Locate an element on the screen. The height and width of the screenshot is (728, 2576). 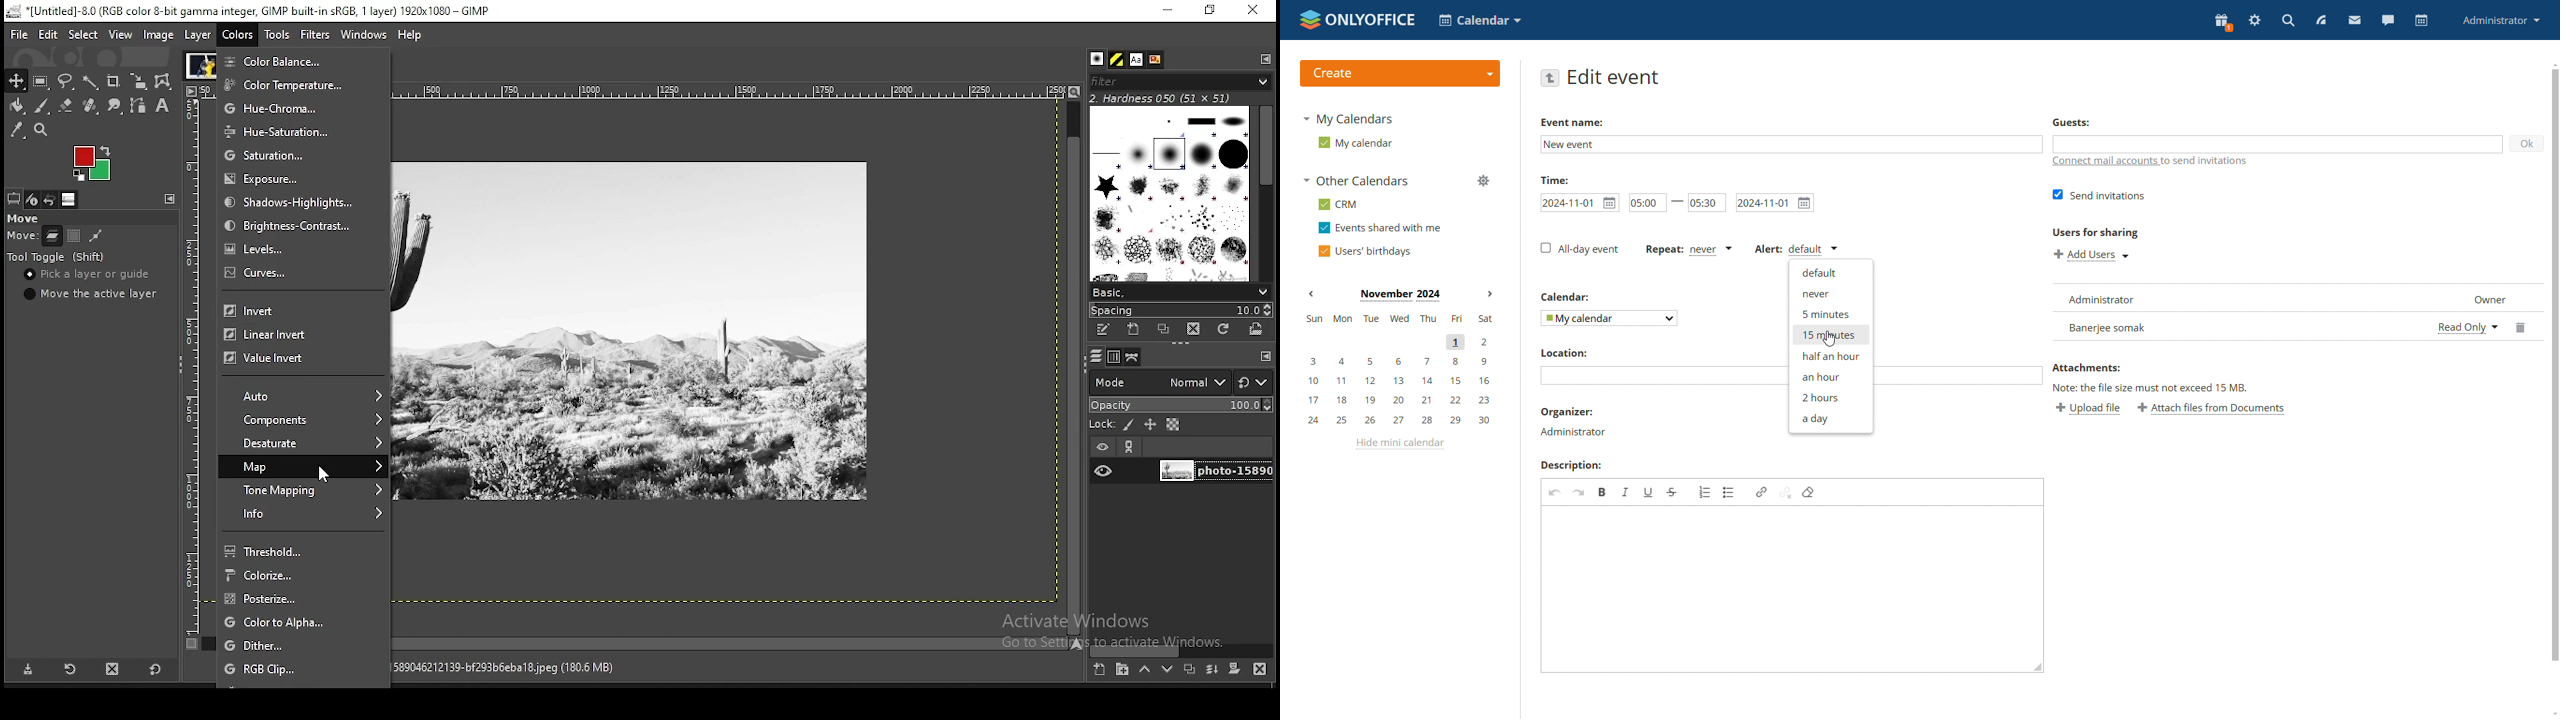
value invert is located at coordinates (293, 361).